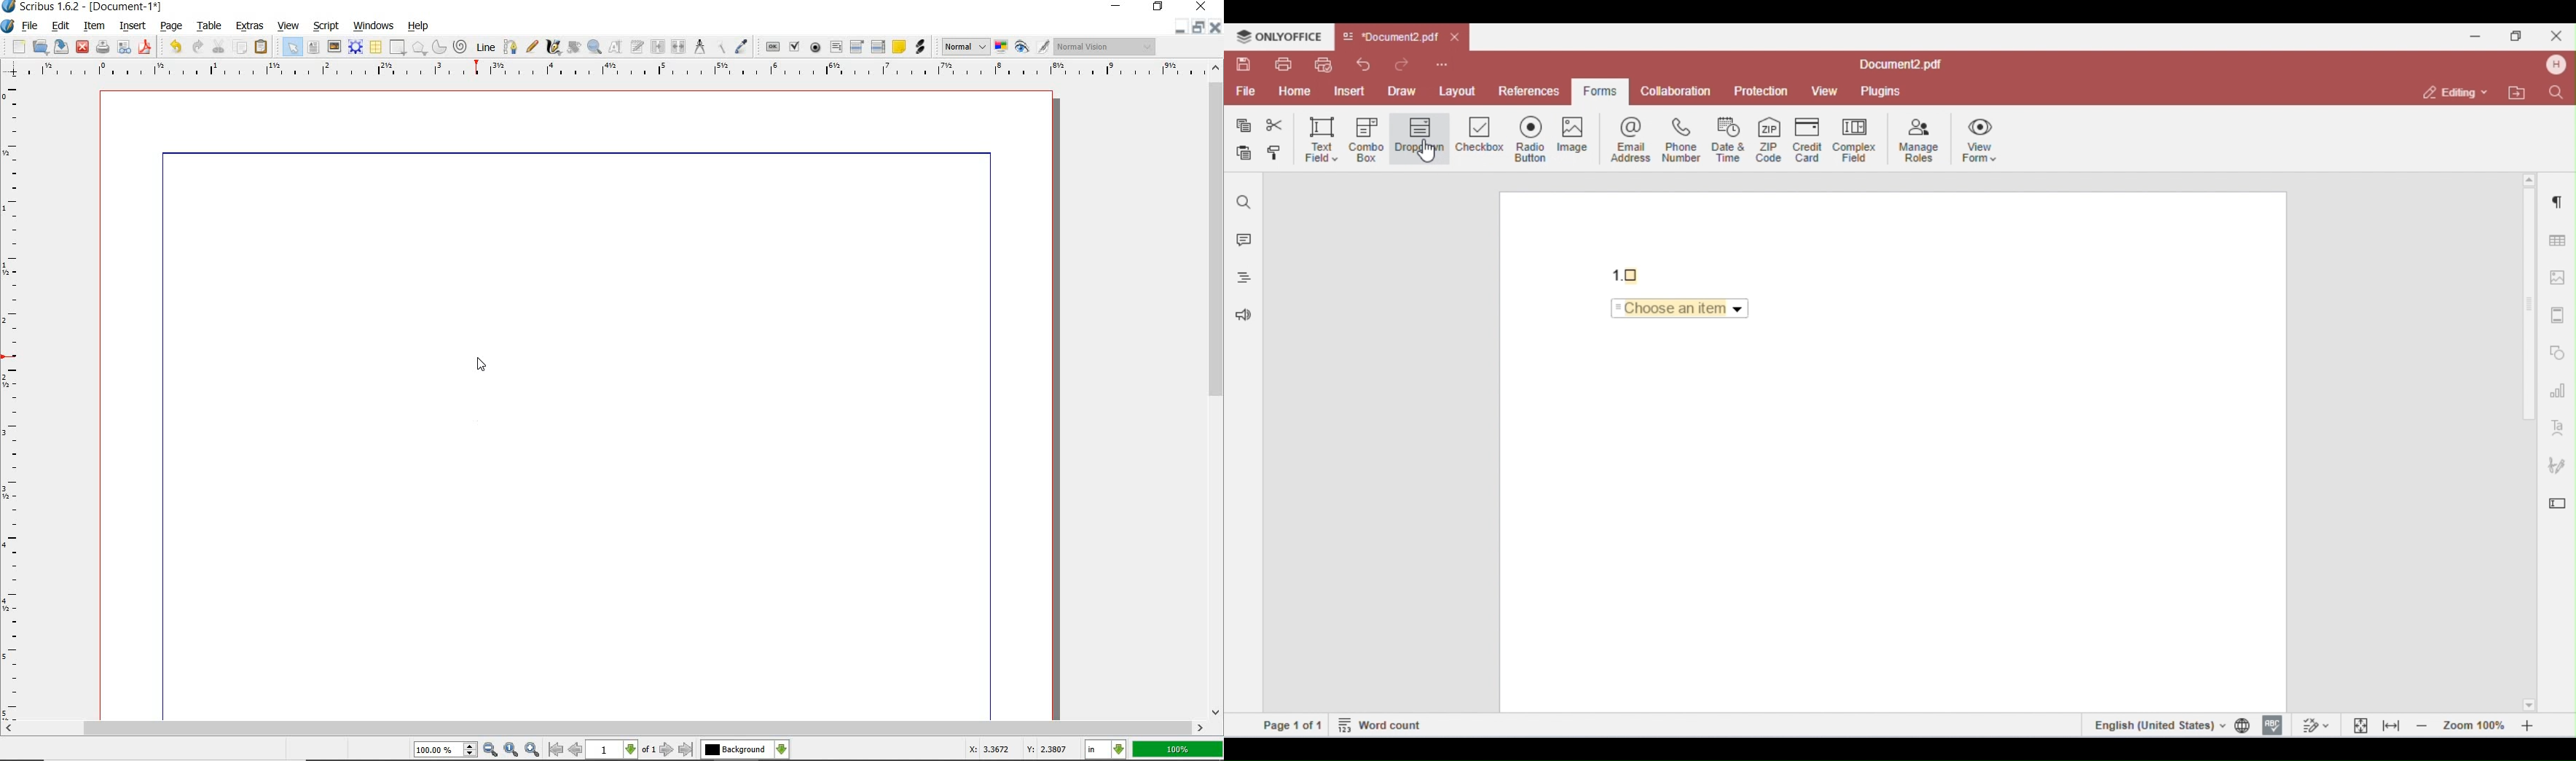 This screenshot has height=784, width=2576. Describe the element at coordinates (1178, 749) in the screenshot. I see `zoom factor 100%` at that location.